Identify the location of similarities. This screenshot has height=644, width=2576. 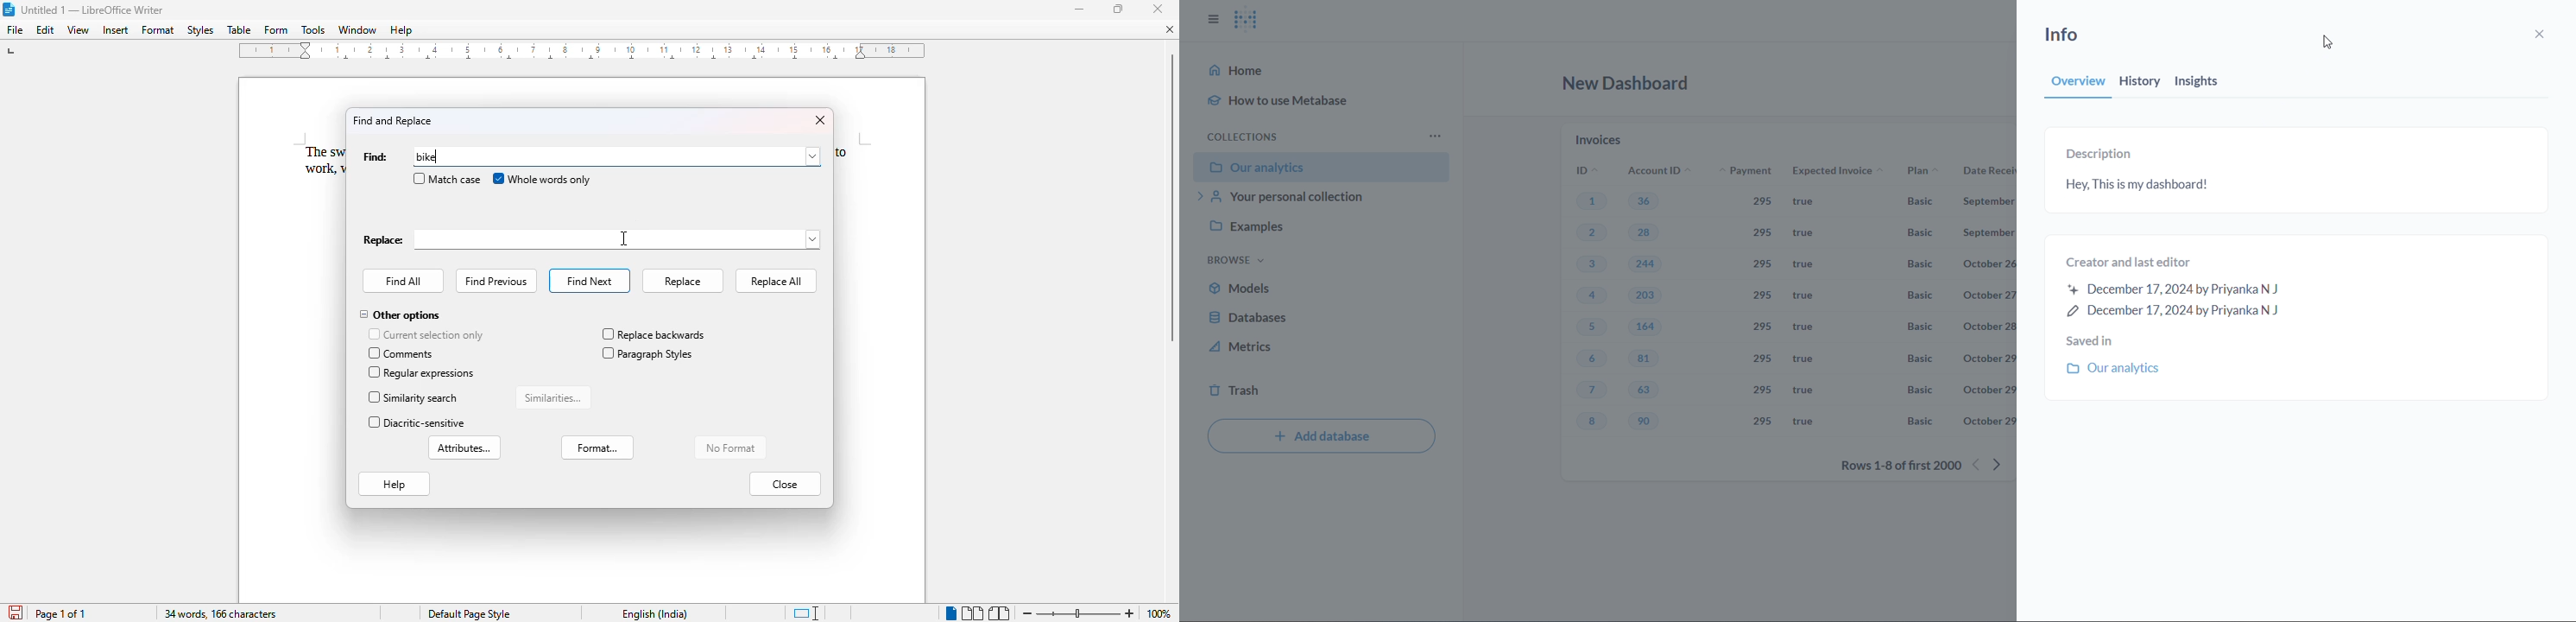
(553, 397).